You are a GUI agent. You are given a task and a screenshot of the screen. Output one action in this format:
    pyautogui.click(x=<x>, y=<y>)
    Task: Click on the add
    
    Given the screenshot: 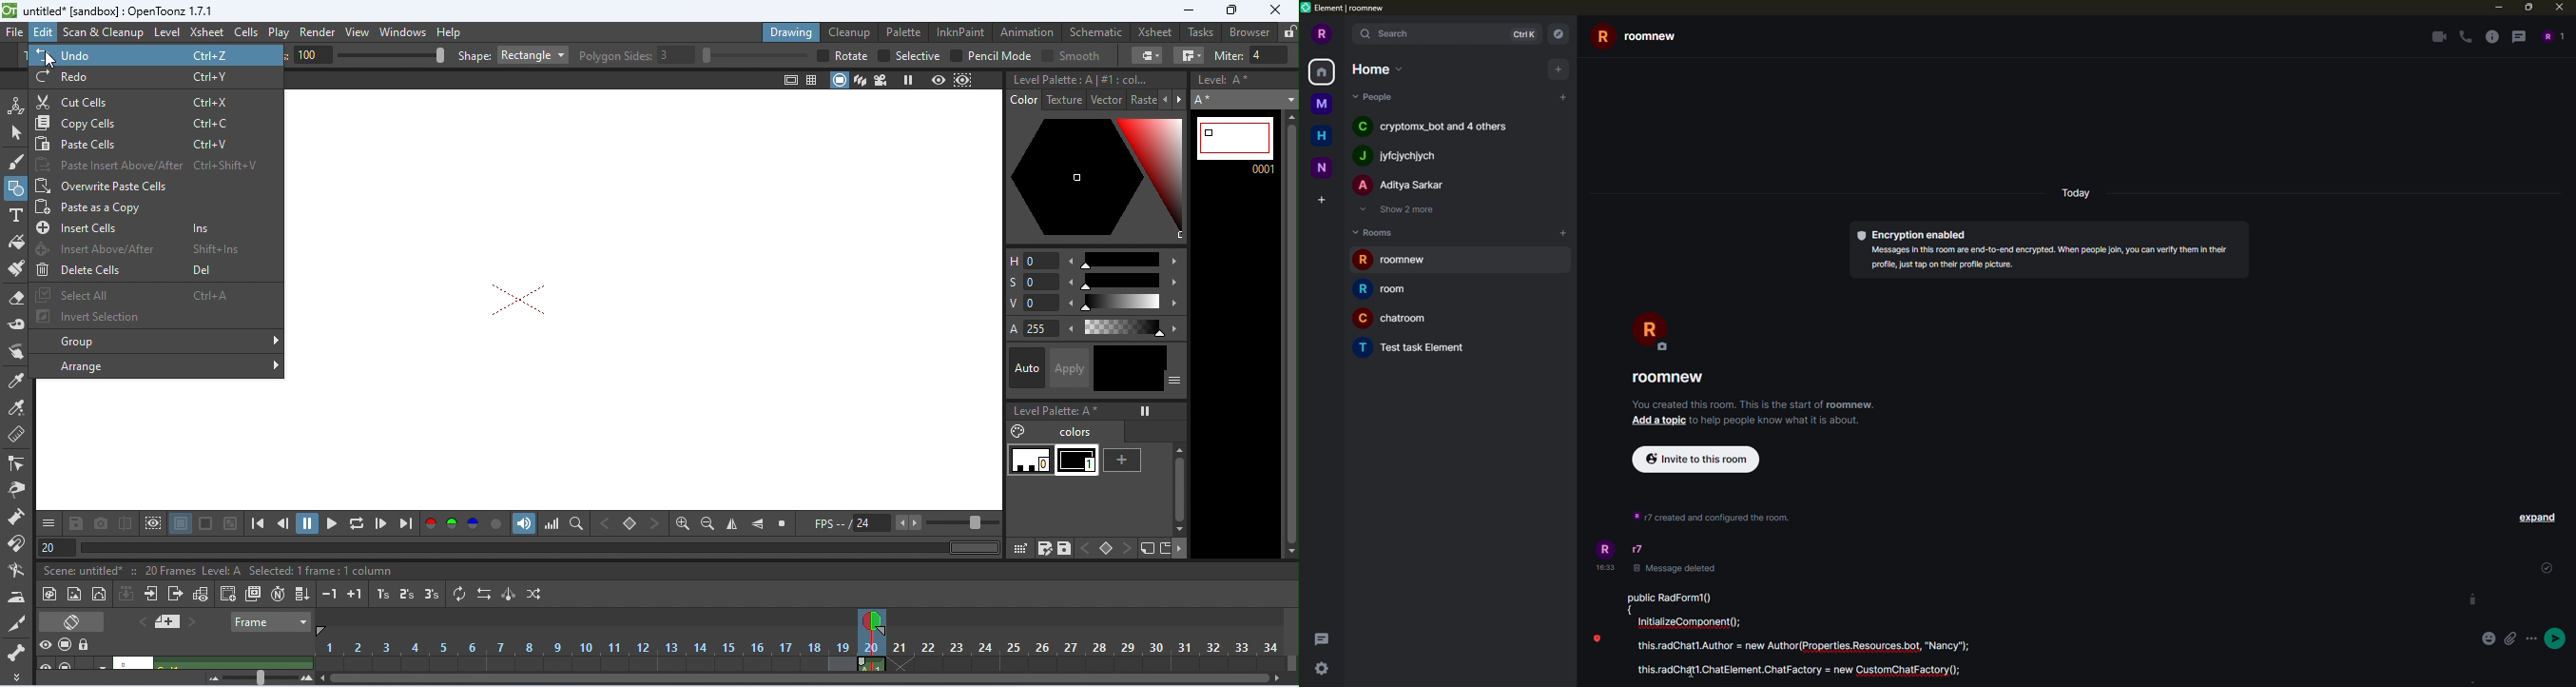 What is the action you would take?
    pyautogui.click(x=1565, y=97)
    